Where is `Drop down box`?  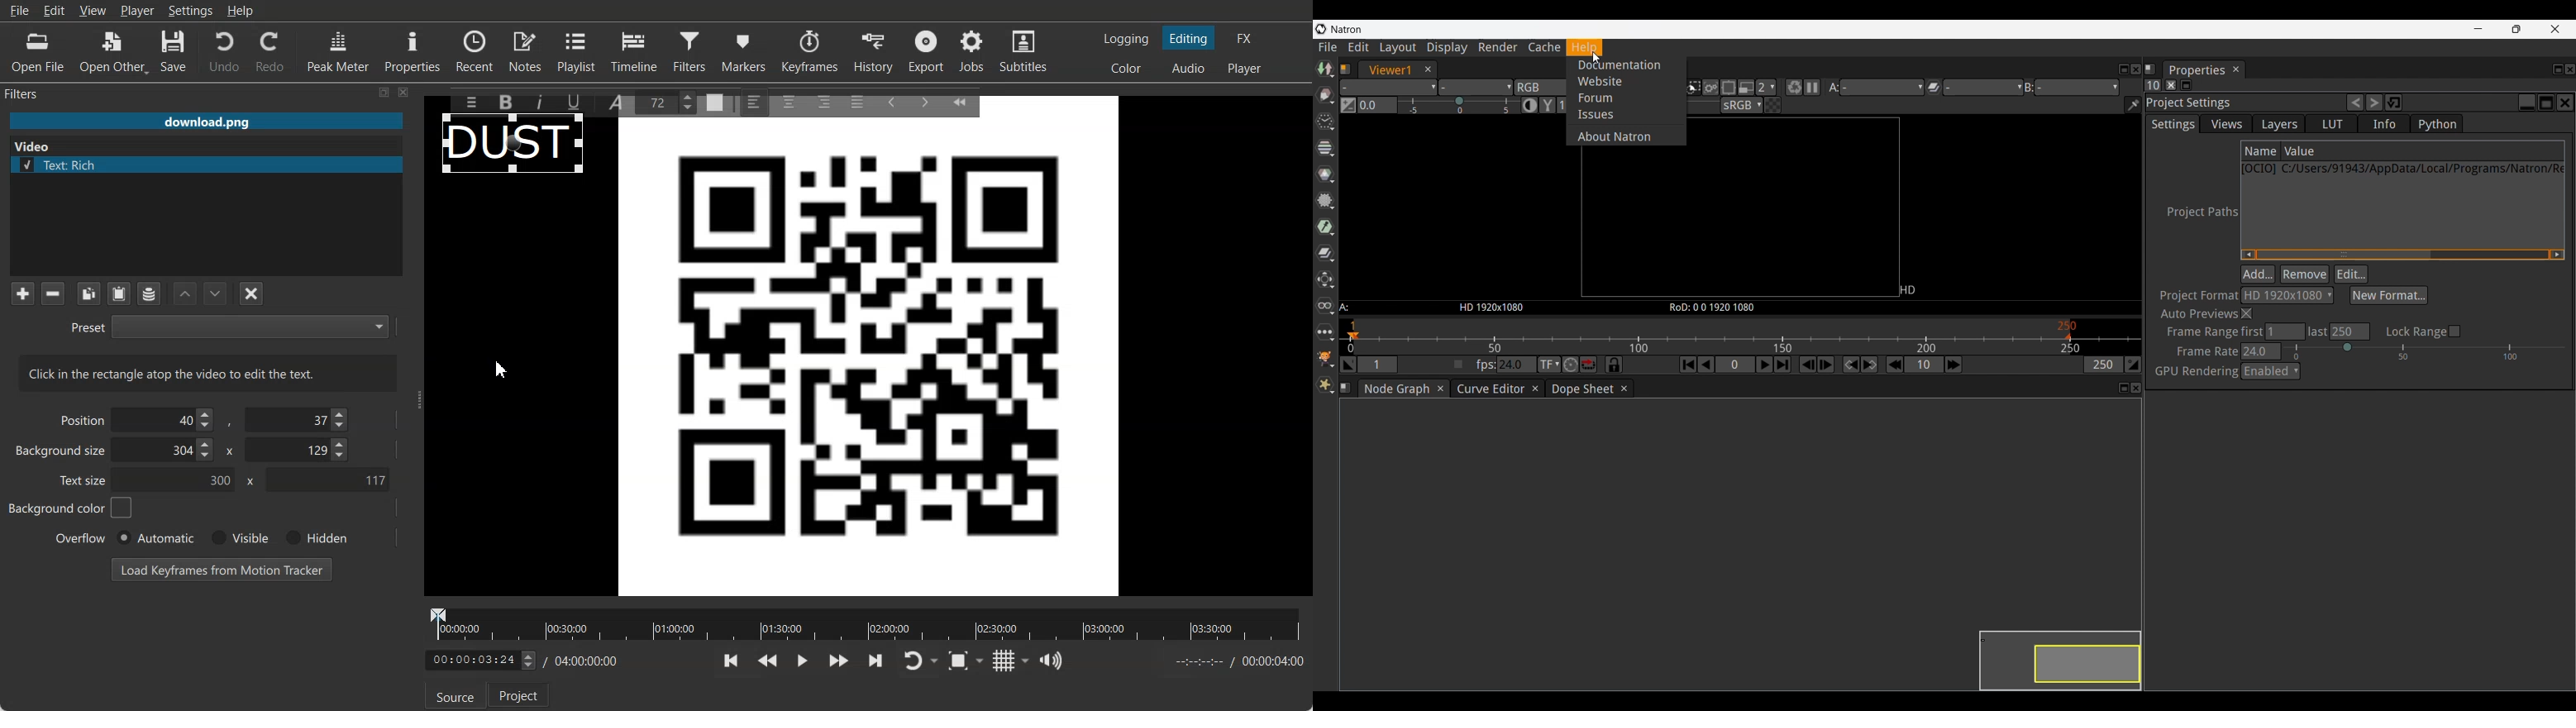
Drop down box is located at coordinates (1026, 661).